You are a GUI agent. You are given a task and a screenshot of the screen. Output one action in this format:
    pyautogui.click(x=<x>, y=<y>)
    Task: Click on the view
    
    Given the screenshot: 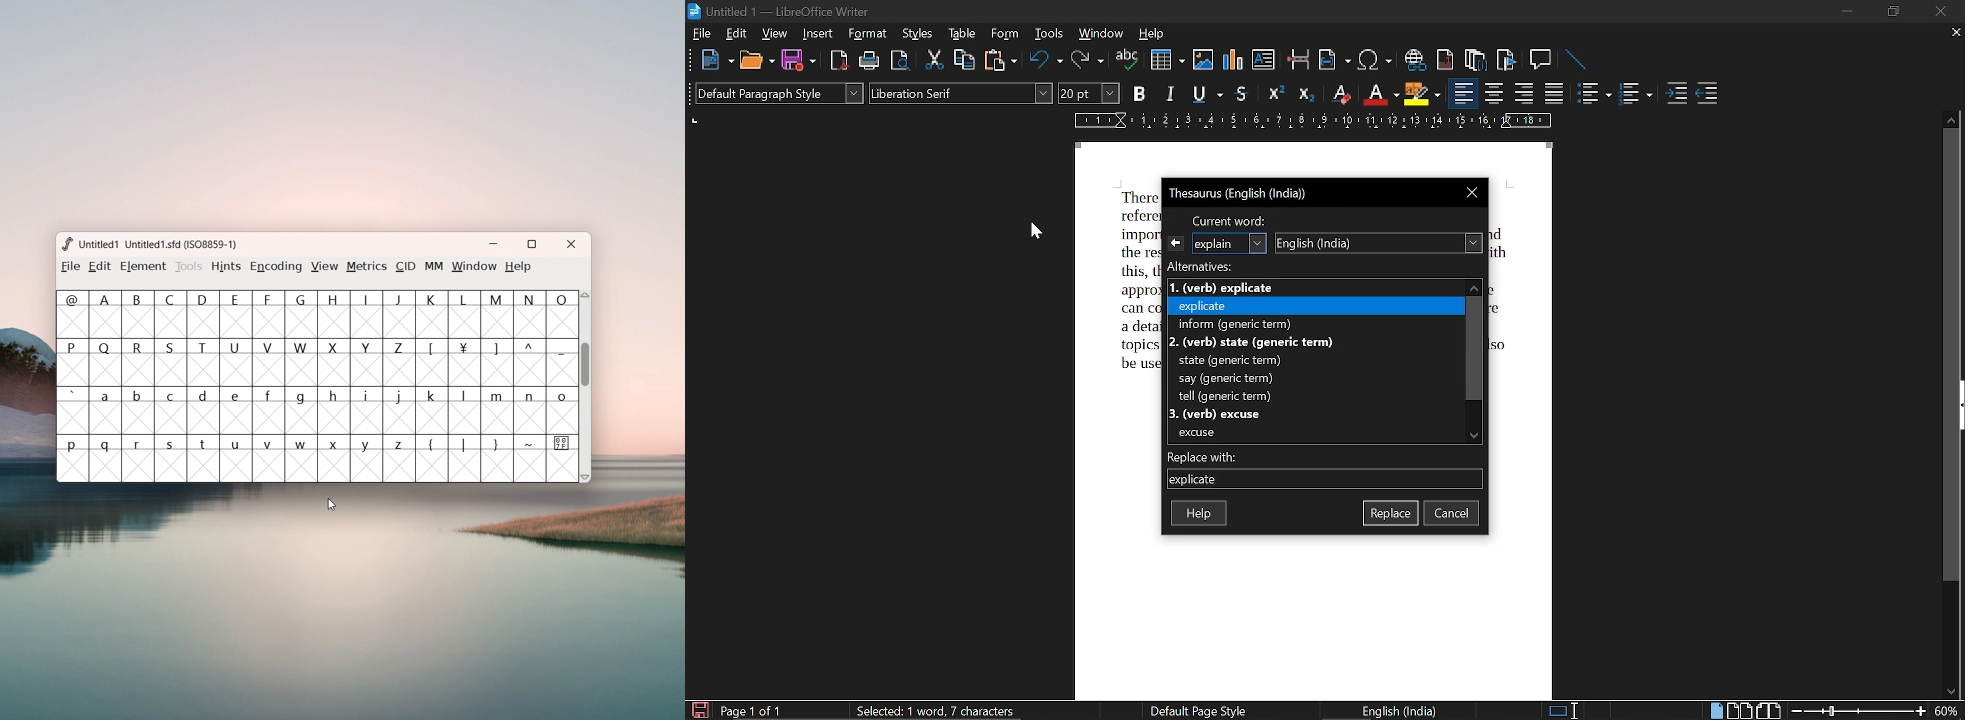 What is the action you would take?
    pyautogui.click(x=776, y=35)
    